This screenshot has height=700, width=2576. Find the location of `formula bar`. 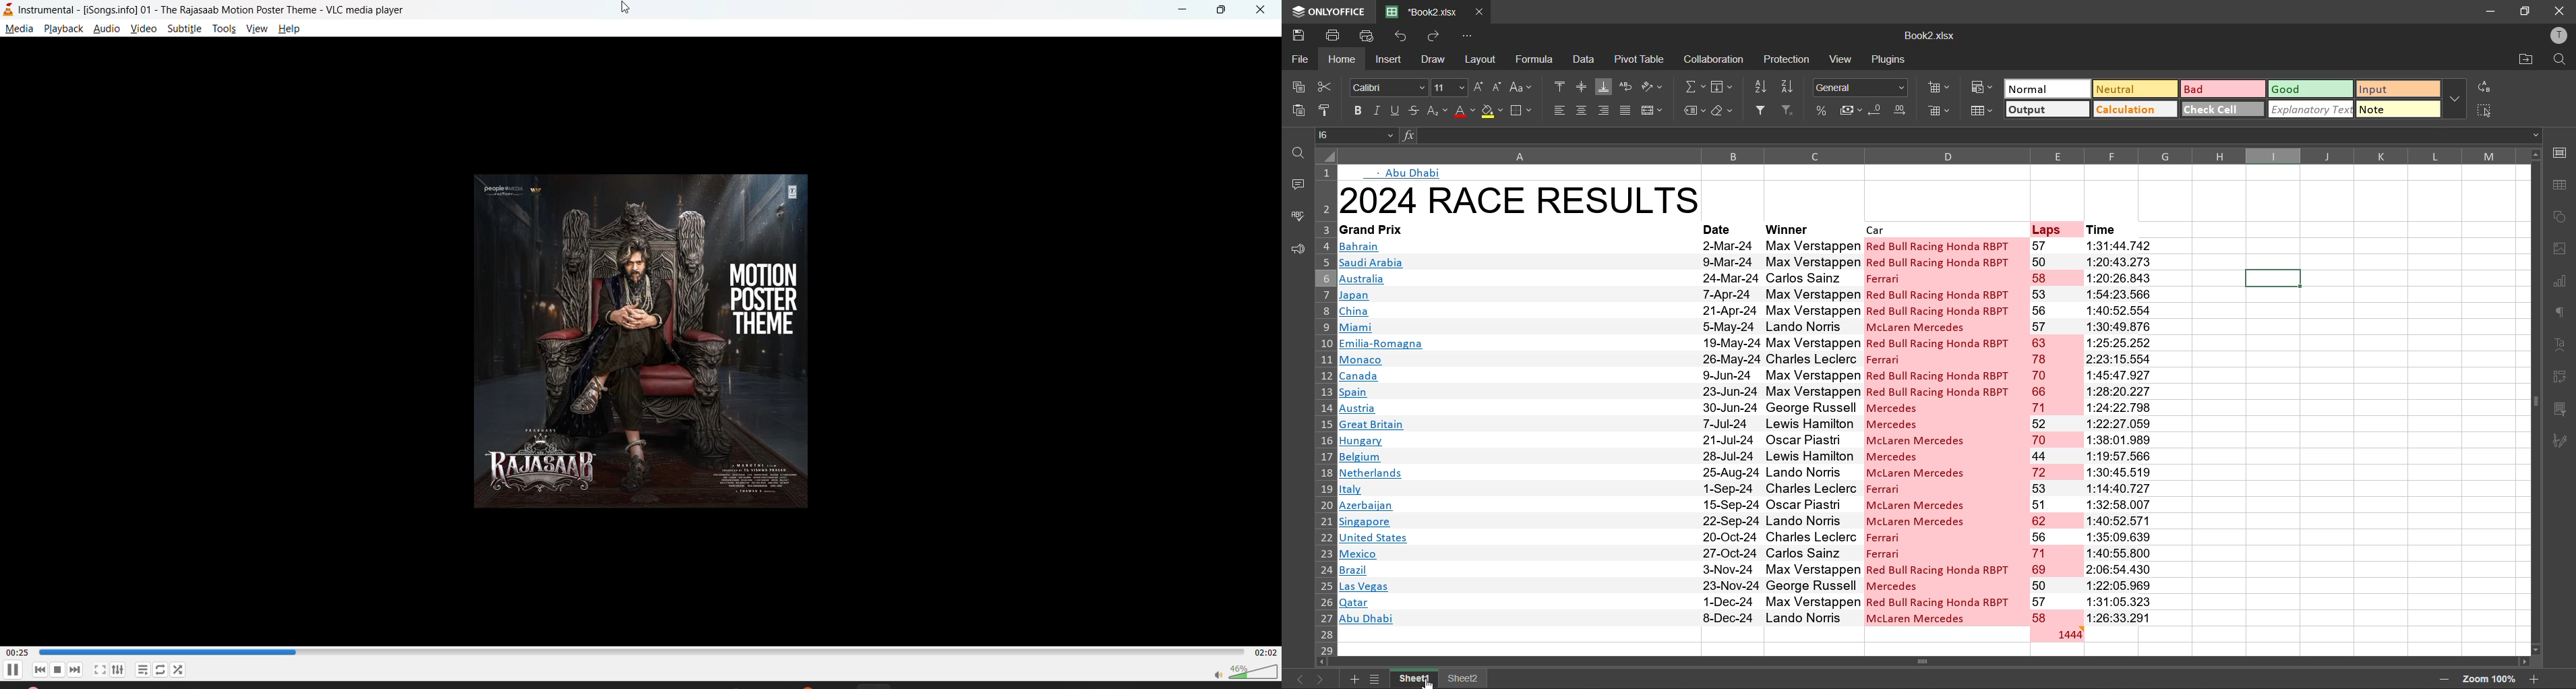

formula bar is located at coordinates (1964, 135).